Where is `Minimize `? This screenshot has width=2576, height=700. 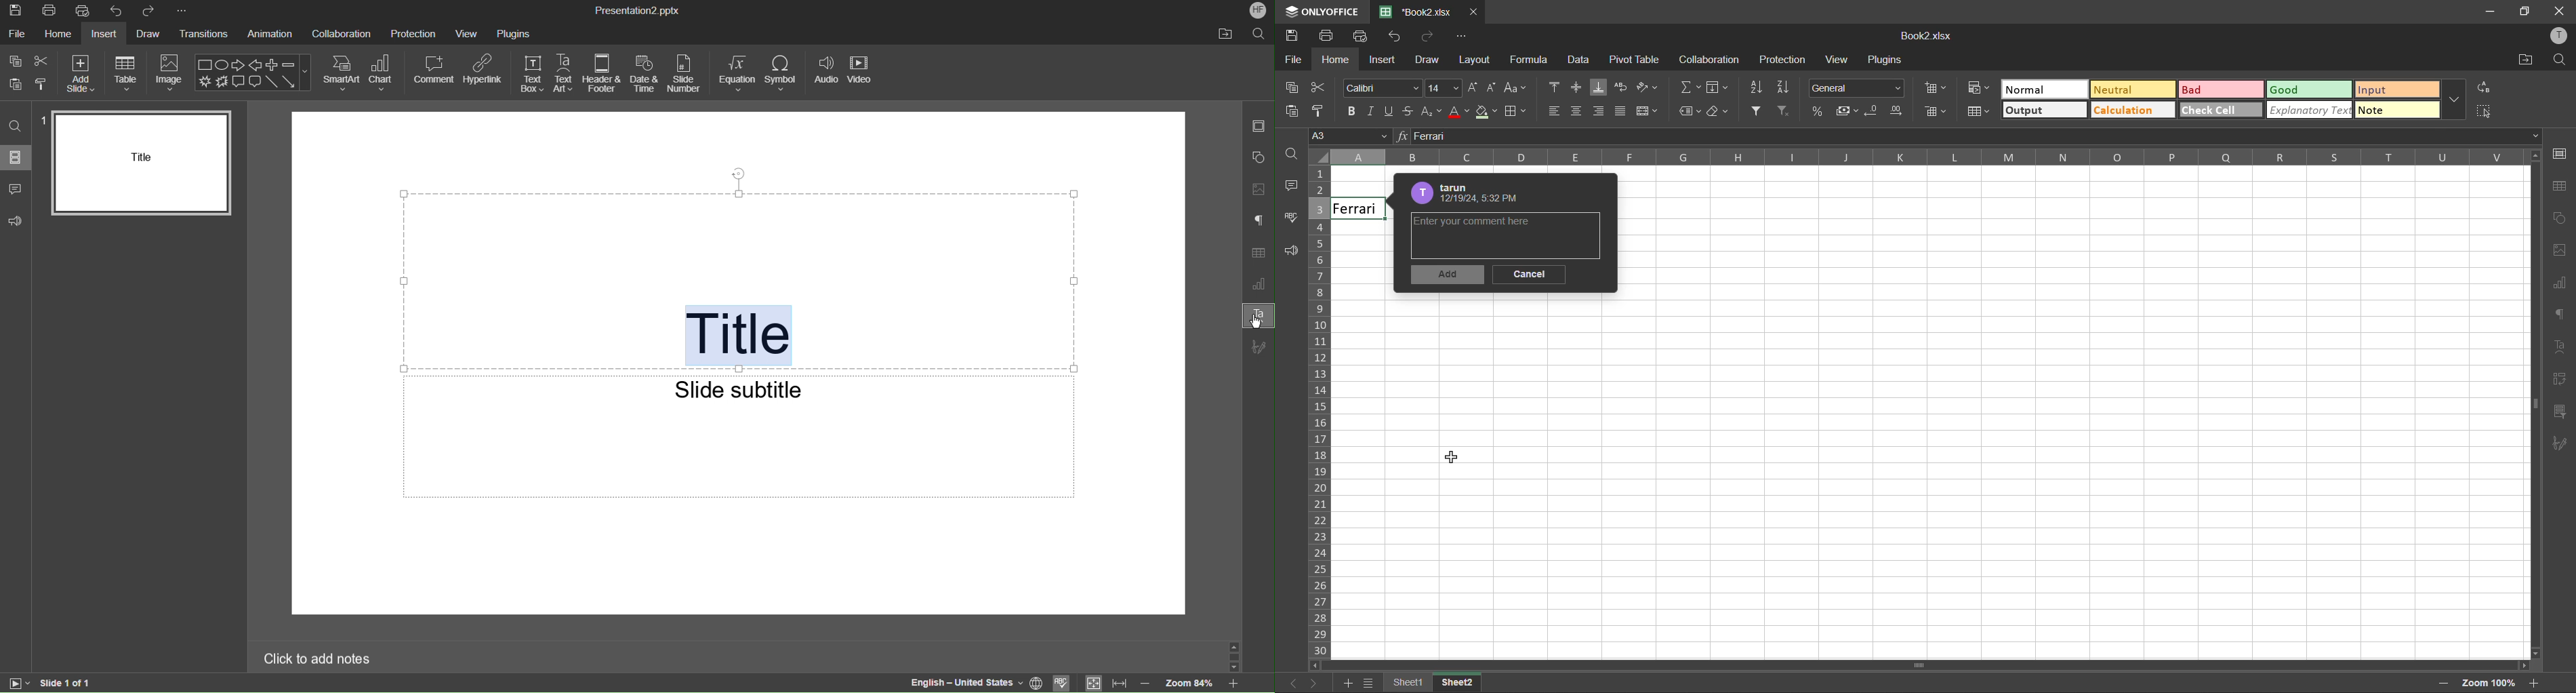 Minimize  is located at coordinates (2491, 11).